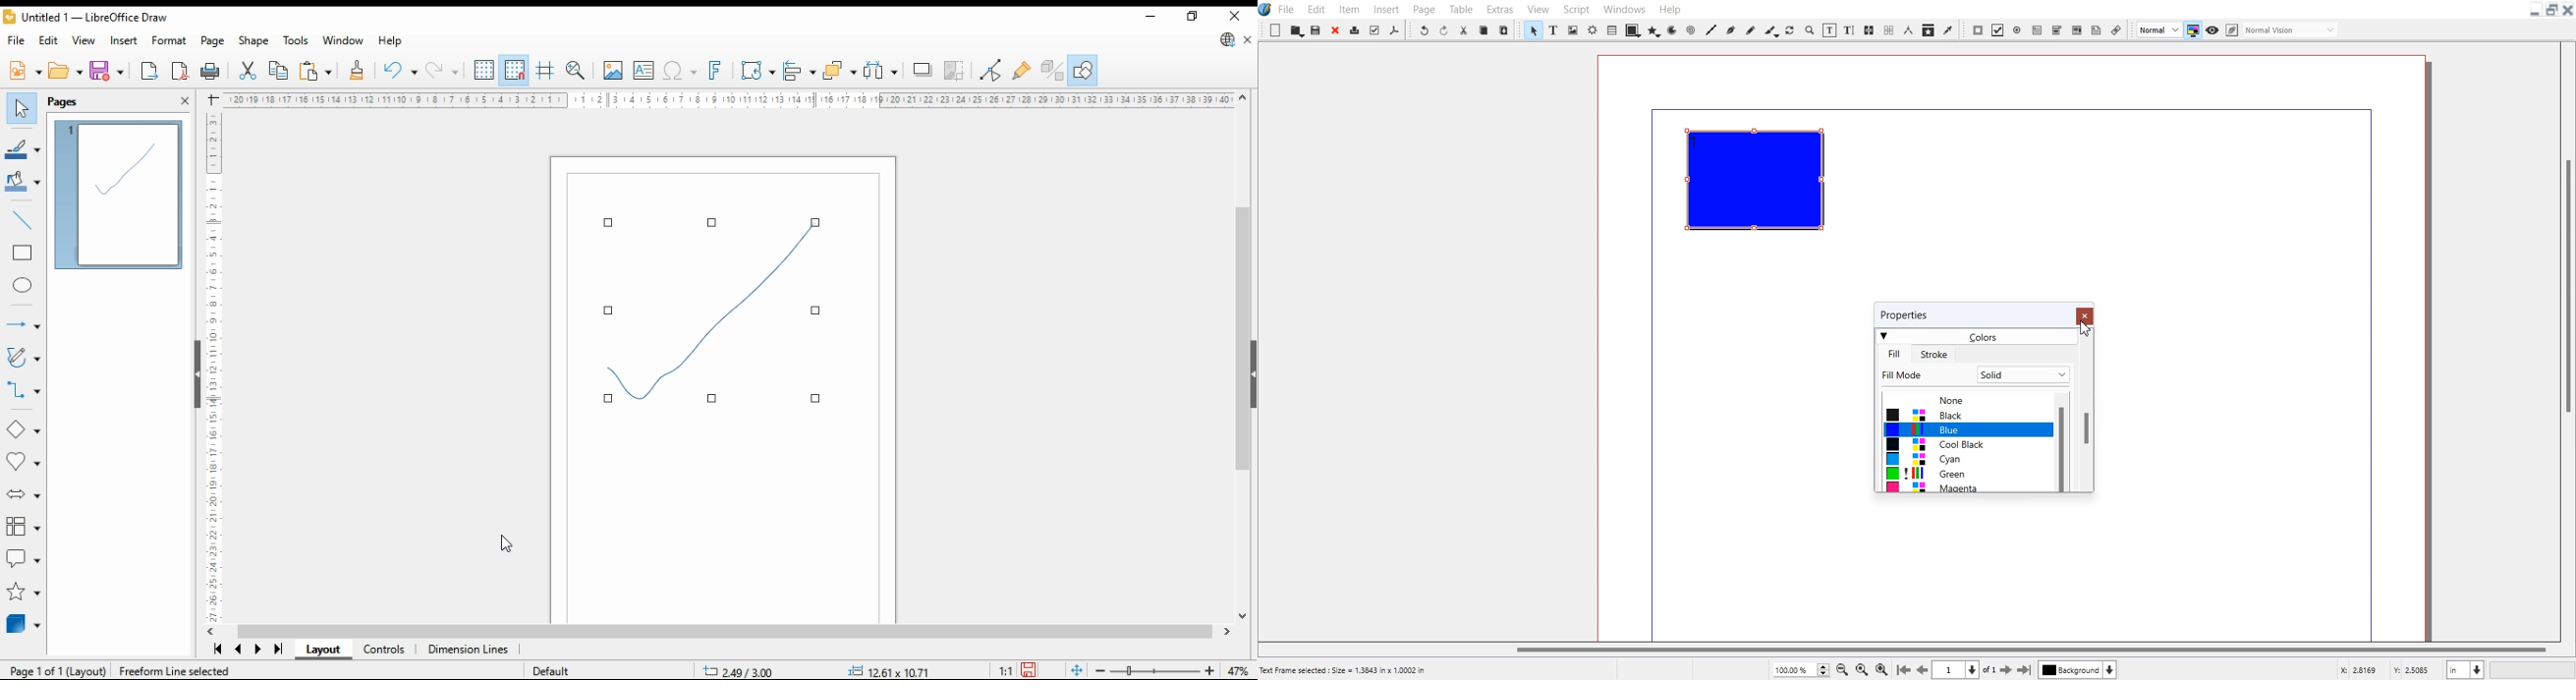  What do you see at coordinates (85, 39) in the screenshot?
I see `view` at bounding box center [85, 39].